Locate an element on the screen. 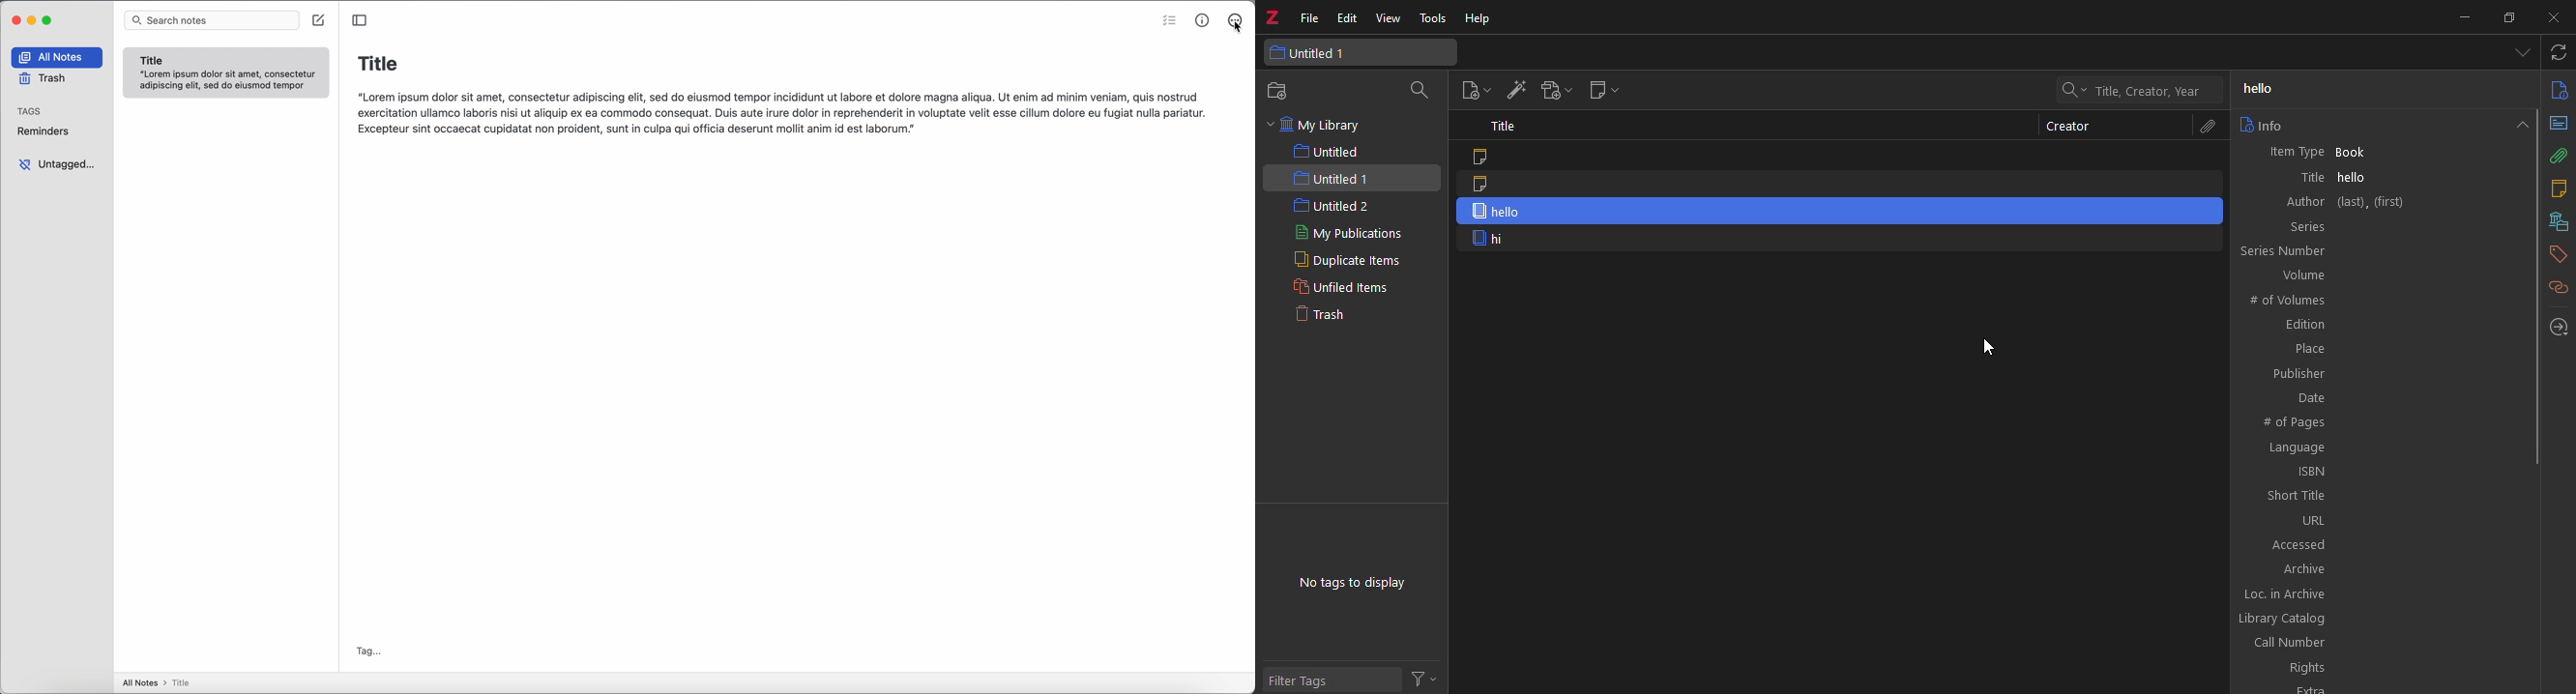 The width and height of the screenshot is (2576, 700). untagged is located at coordinates (57, 165).